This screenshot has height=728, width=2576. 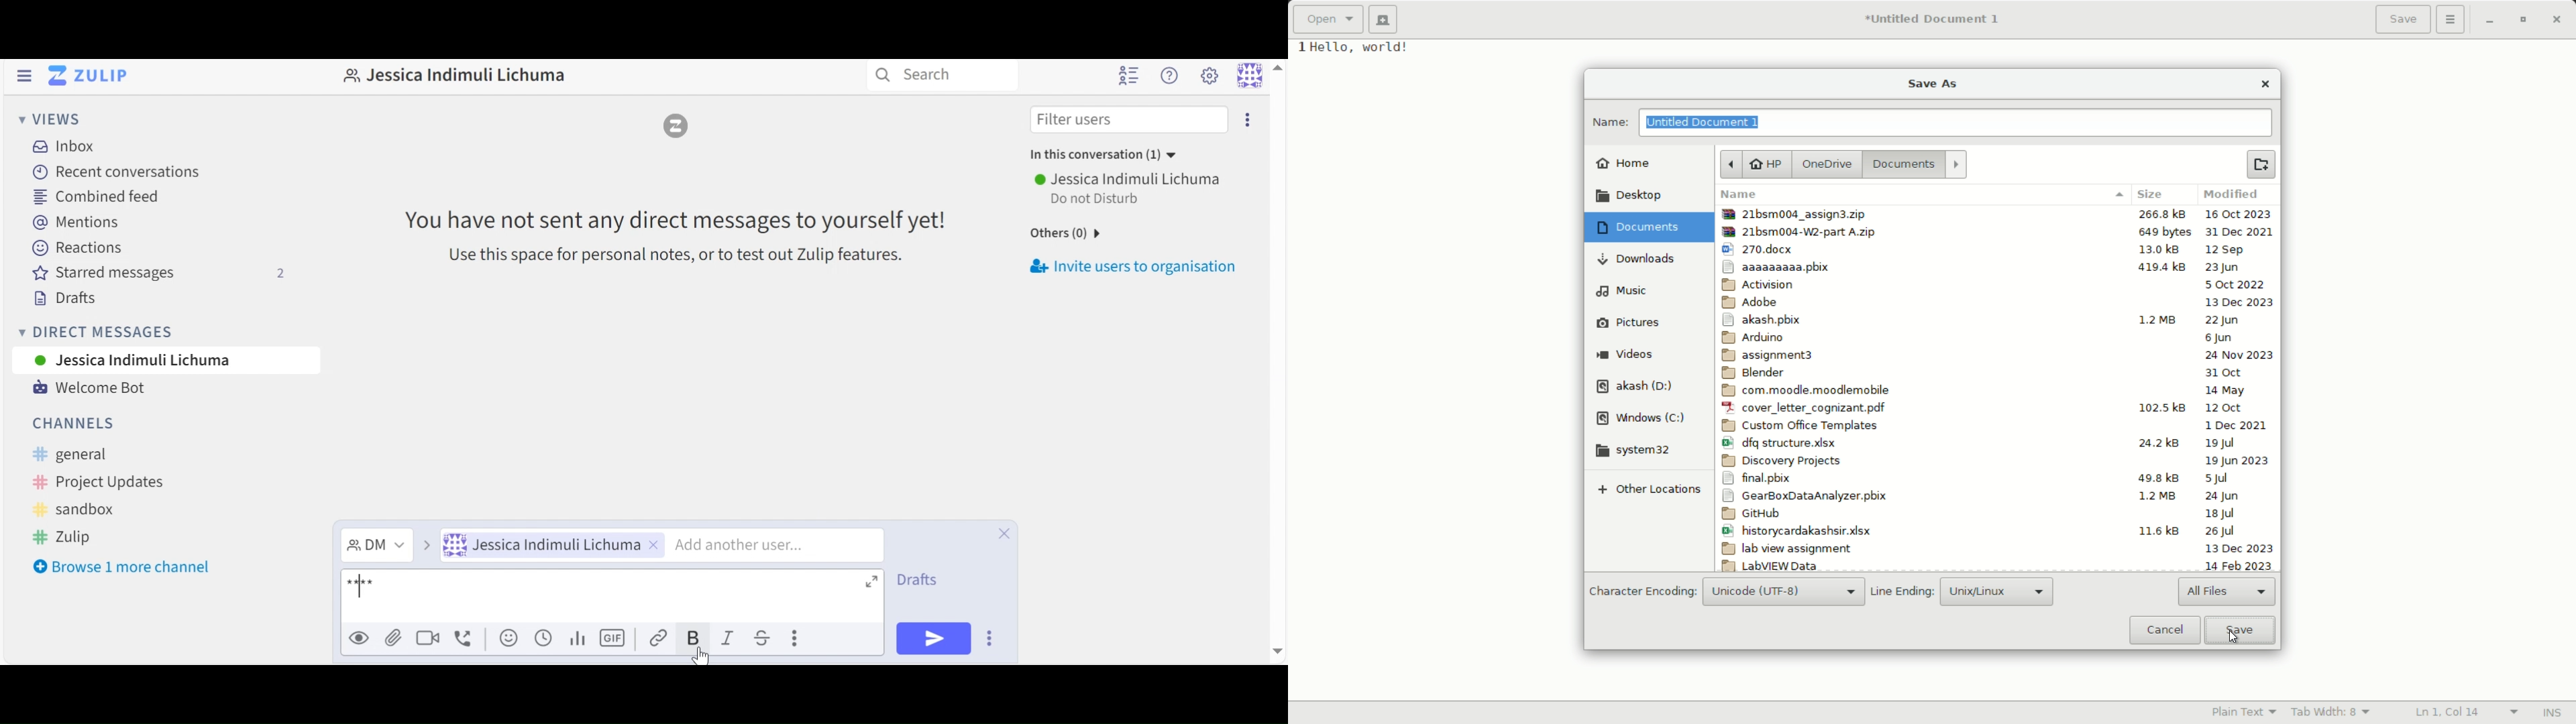 I want to click on Recent Conversations, so click(x=114, y=173).